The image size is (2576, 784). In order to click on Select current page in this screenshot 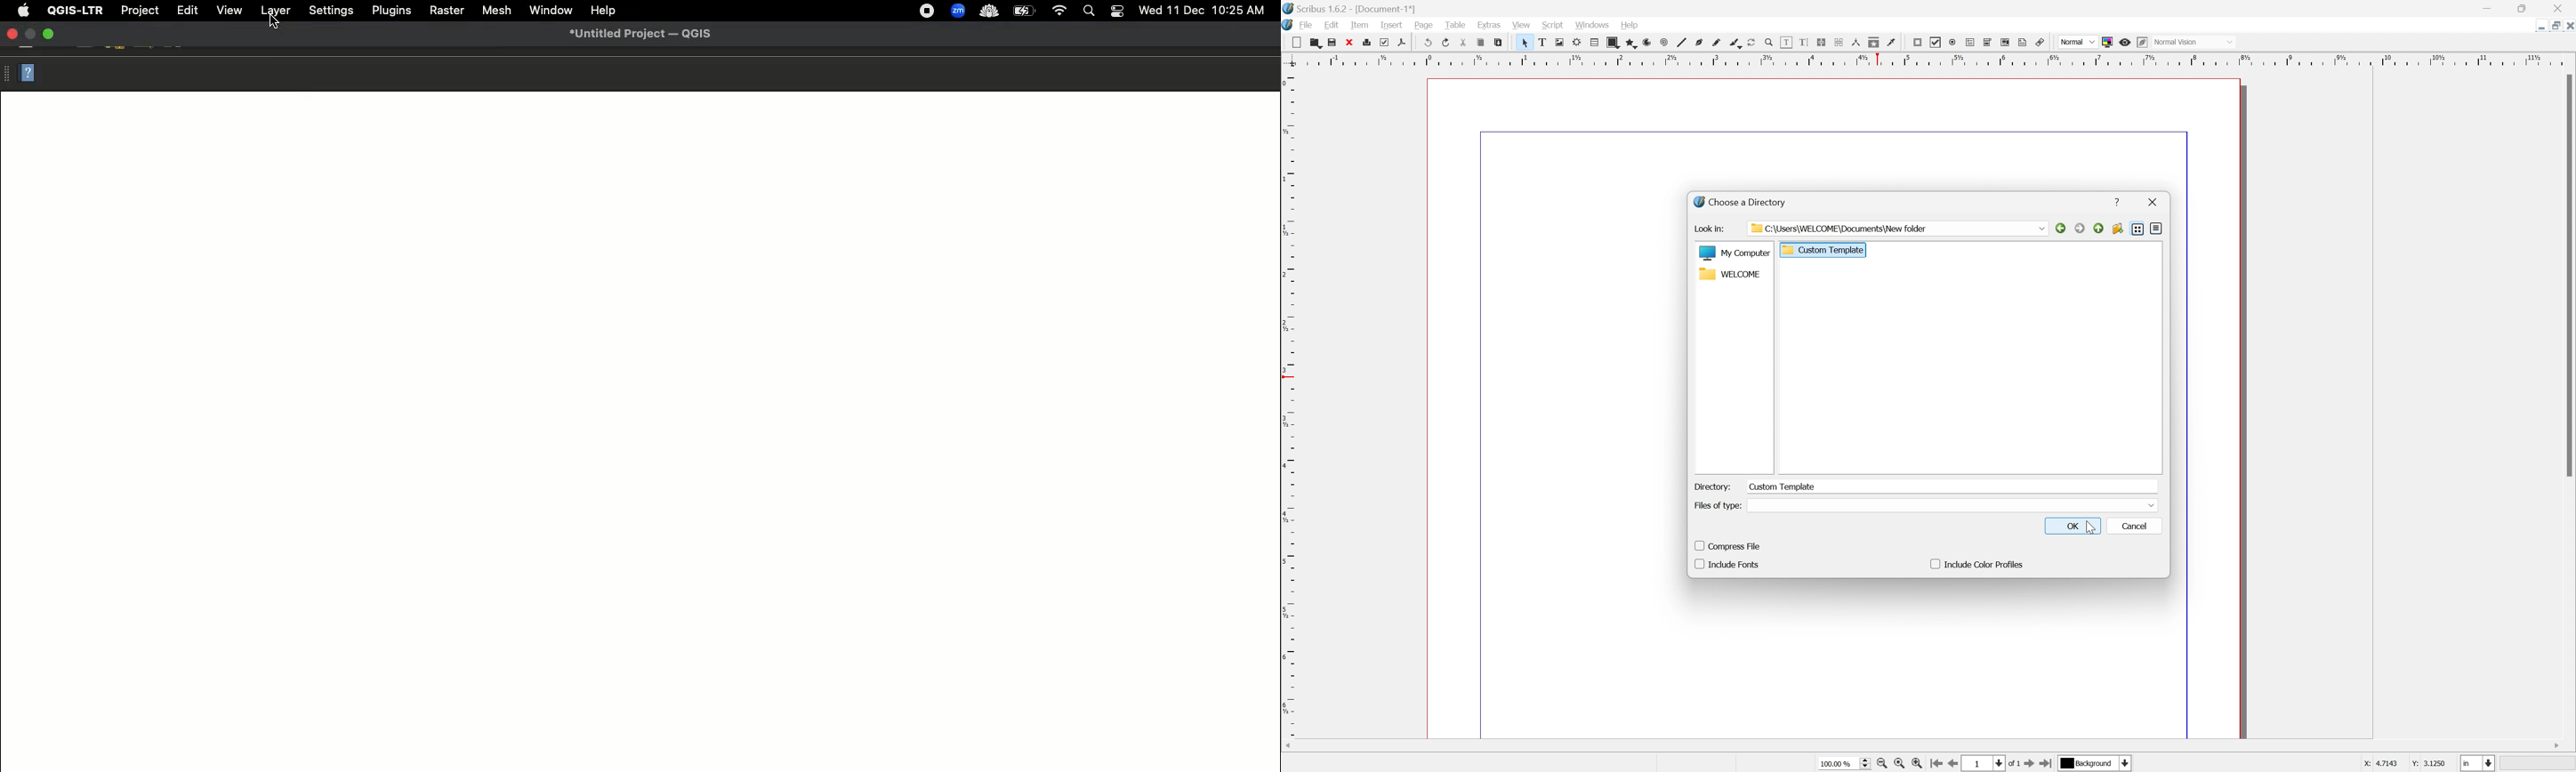, I will do `click(1991, 765)`.